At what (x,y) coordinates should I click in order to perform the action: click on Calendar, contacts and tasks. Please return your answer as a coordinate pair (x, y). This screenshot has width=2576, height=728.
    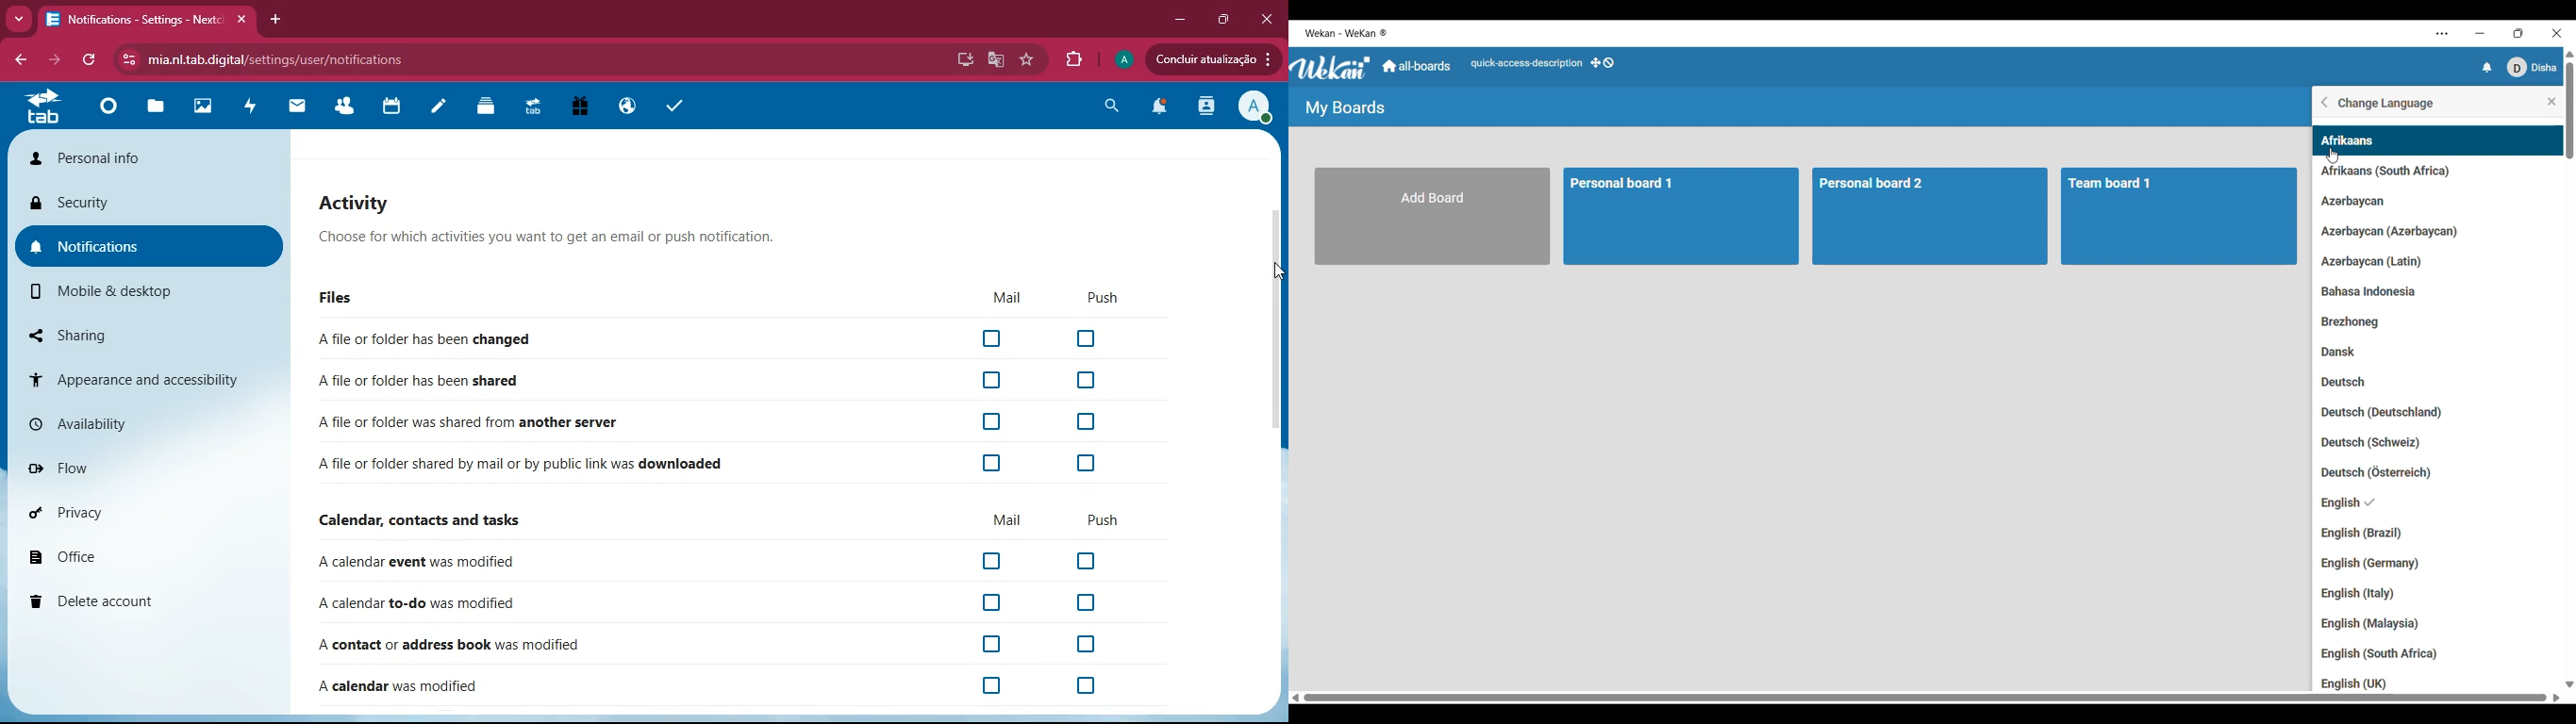
    Looking at the image, I should click on (418, 522).